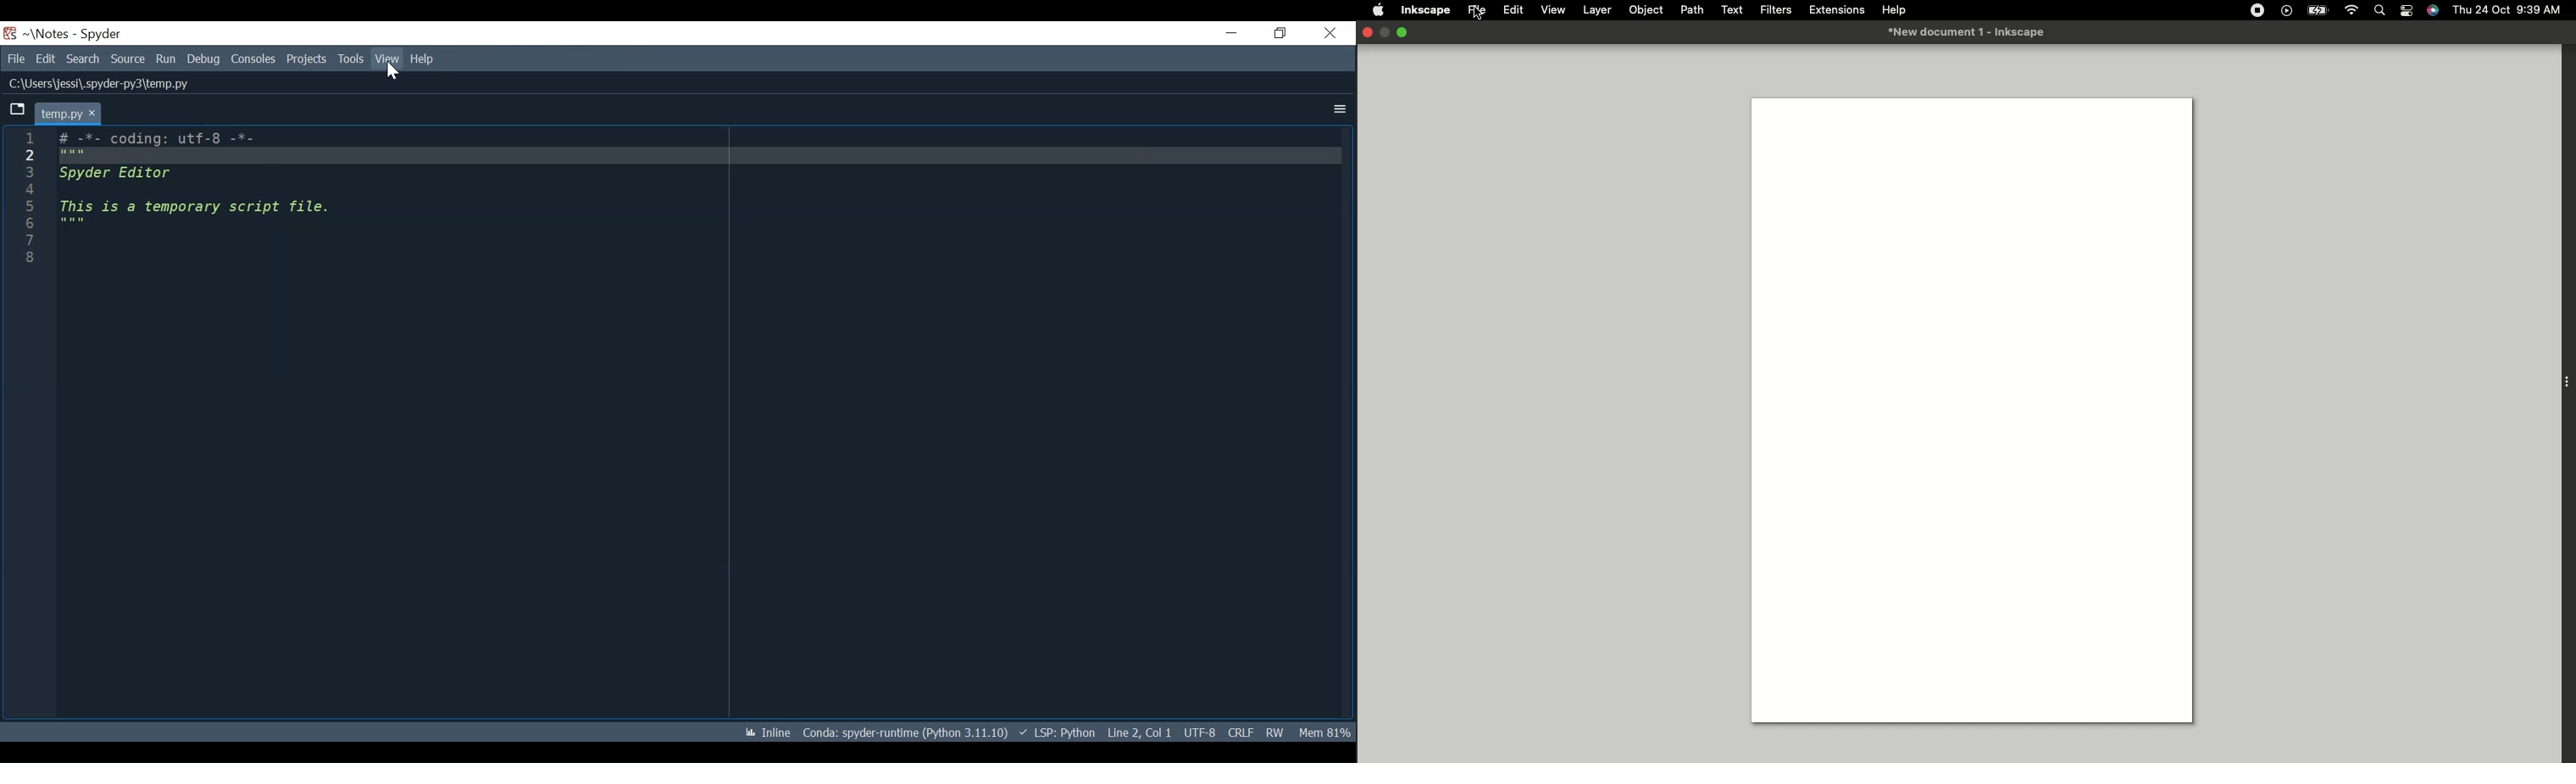  What do you see at coordinates (1240, 733) in the screenshot?
I see `CRLF` at bounding box center [1240, 733].